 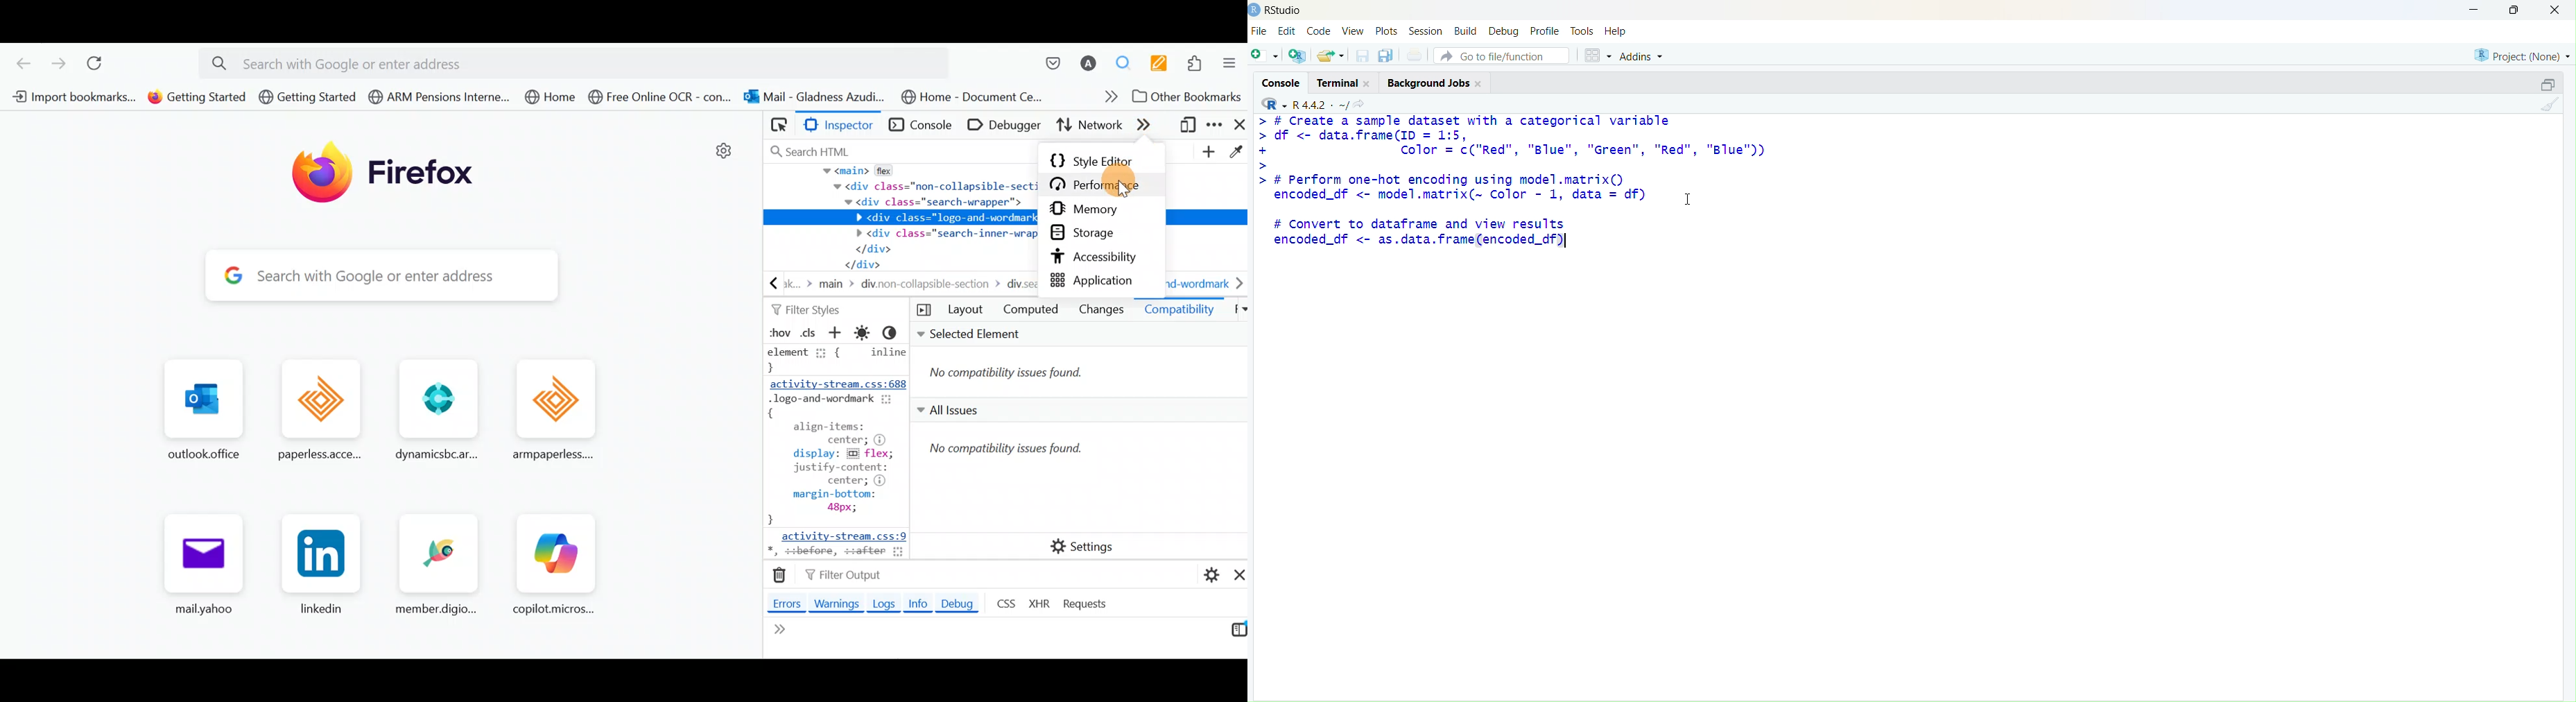 I want to click on > # Create a sample dataset with a categorical variable> df <- data.frame(ID = 1:5,+ color = c("Red", "Blue", "Green", "Red", "Blue"))>> # Perform one-hot encoding using model.matrix()encoded_df <- model.matrix(~ Color - 1, data = df) I# Convert to dataframe and view resultsencoded_df <- as.data.frame(encoded_df), so click(x=1511, y=183).